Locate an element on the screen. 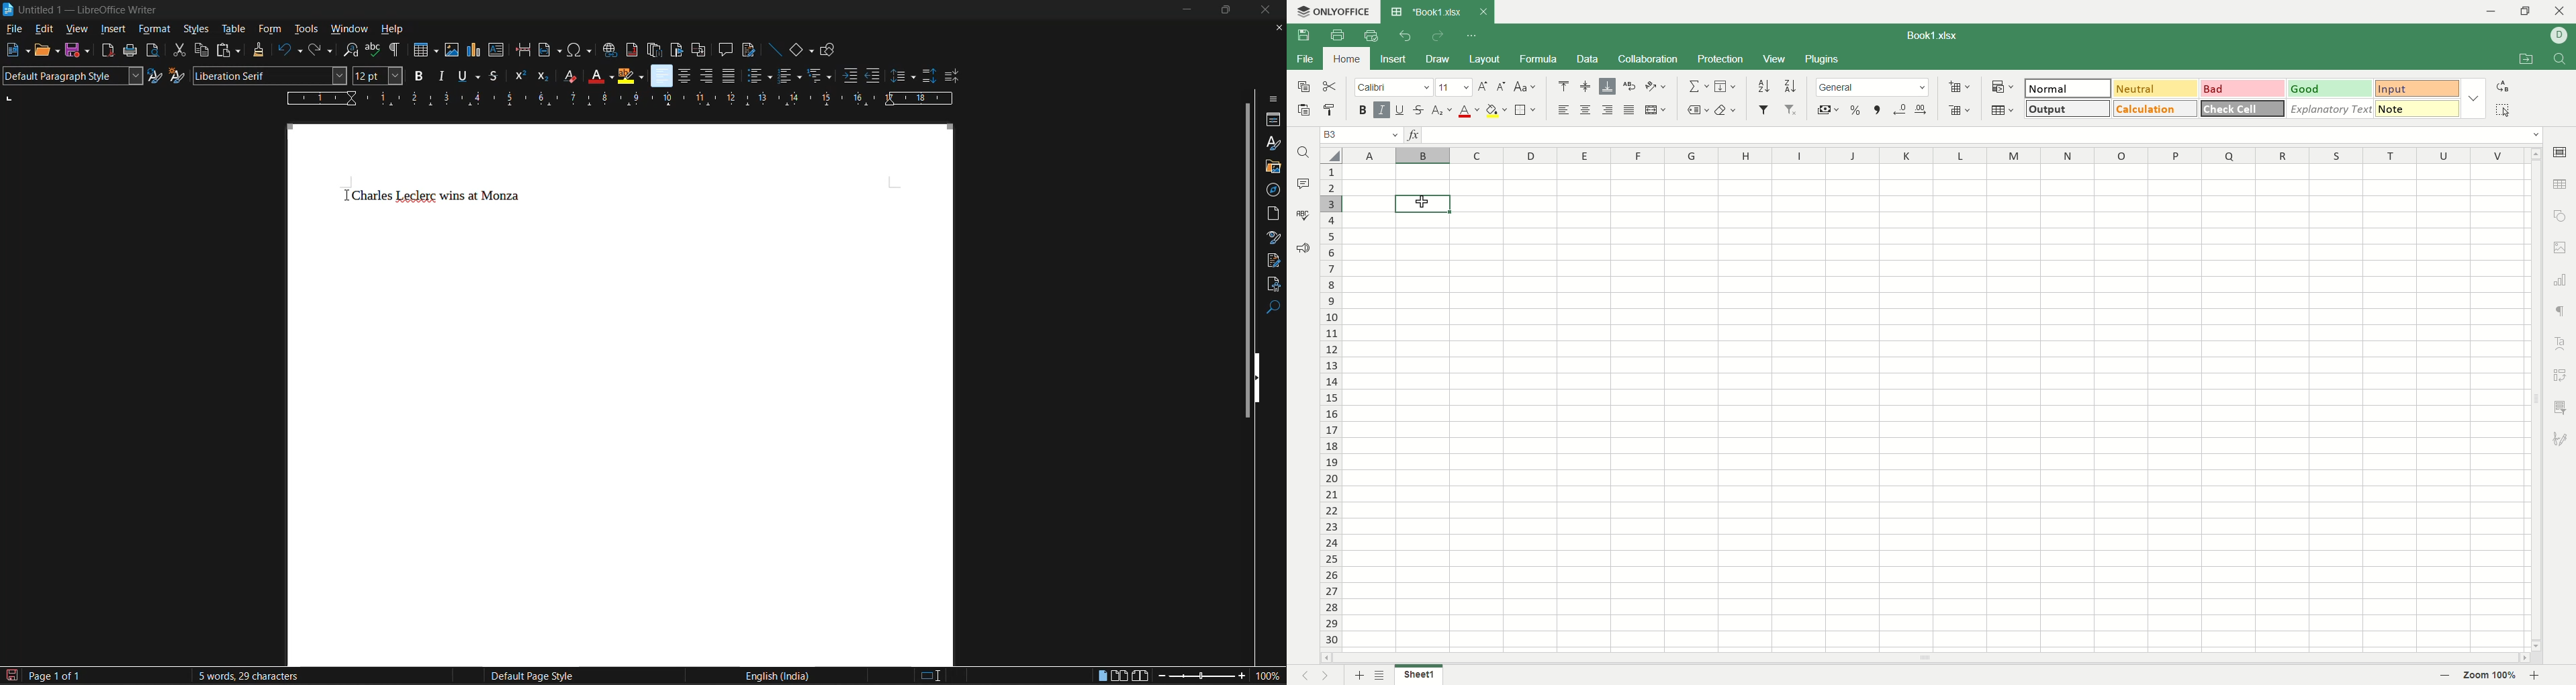 This screenshot has height=700, width=2576. strikethorugh is located at coordinates (493, 76).